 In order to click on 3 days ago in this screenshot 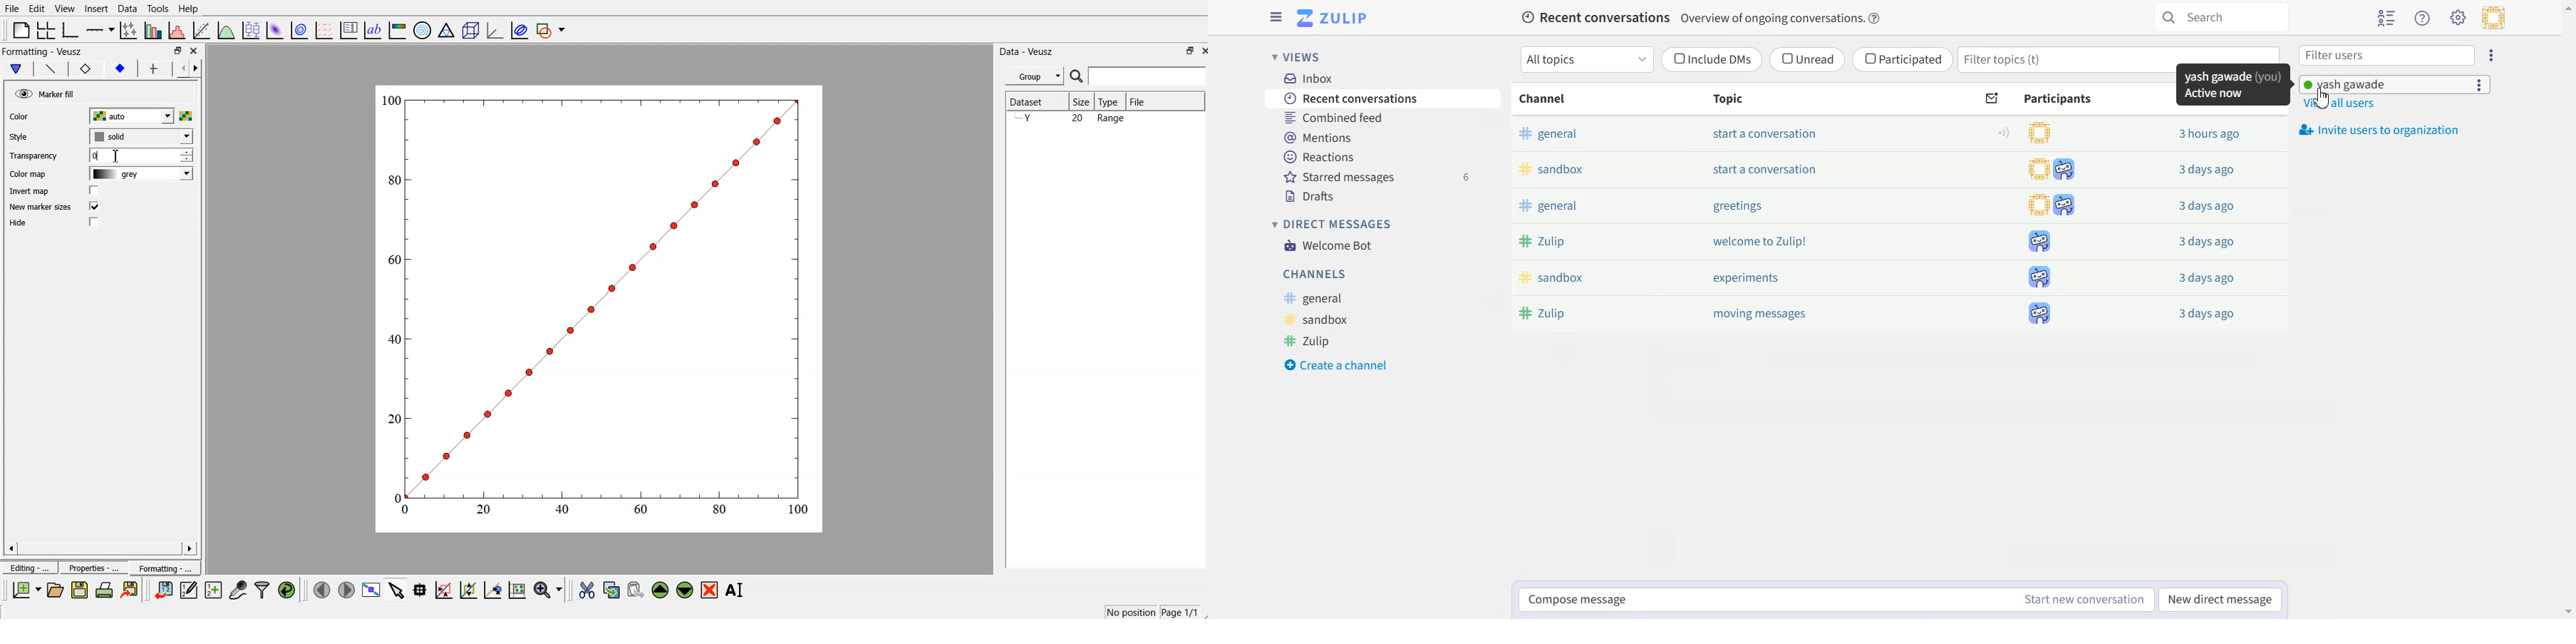, I will do `click(2210, 170)`.